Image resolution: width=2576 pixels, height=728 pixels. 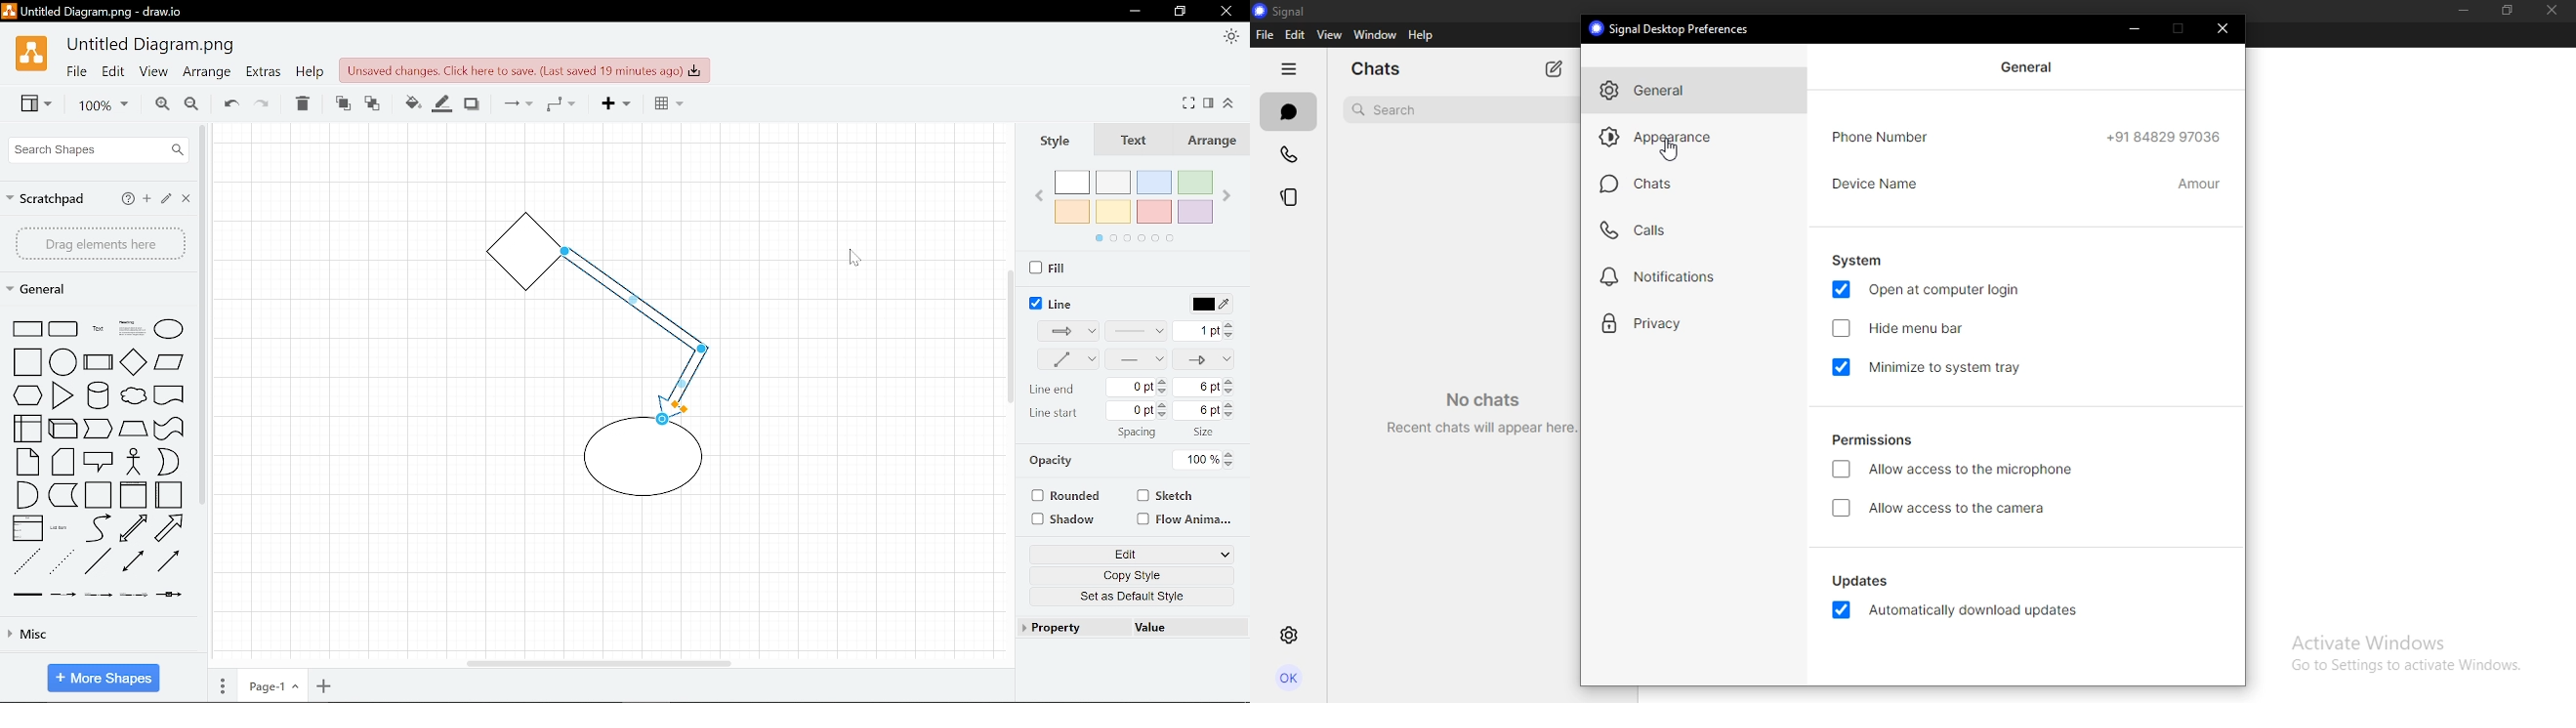 I want to click on shape, so click(x=97, y=527).